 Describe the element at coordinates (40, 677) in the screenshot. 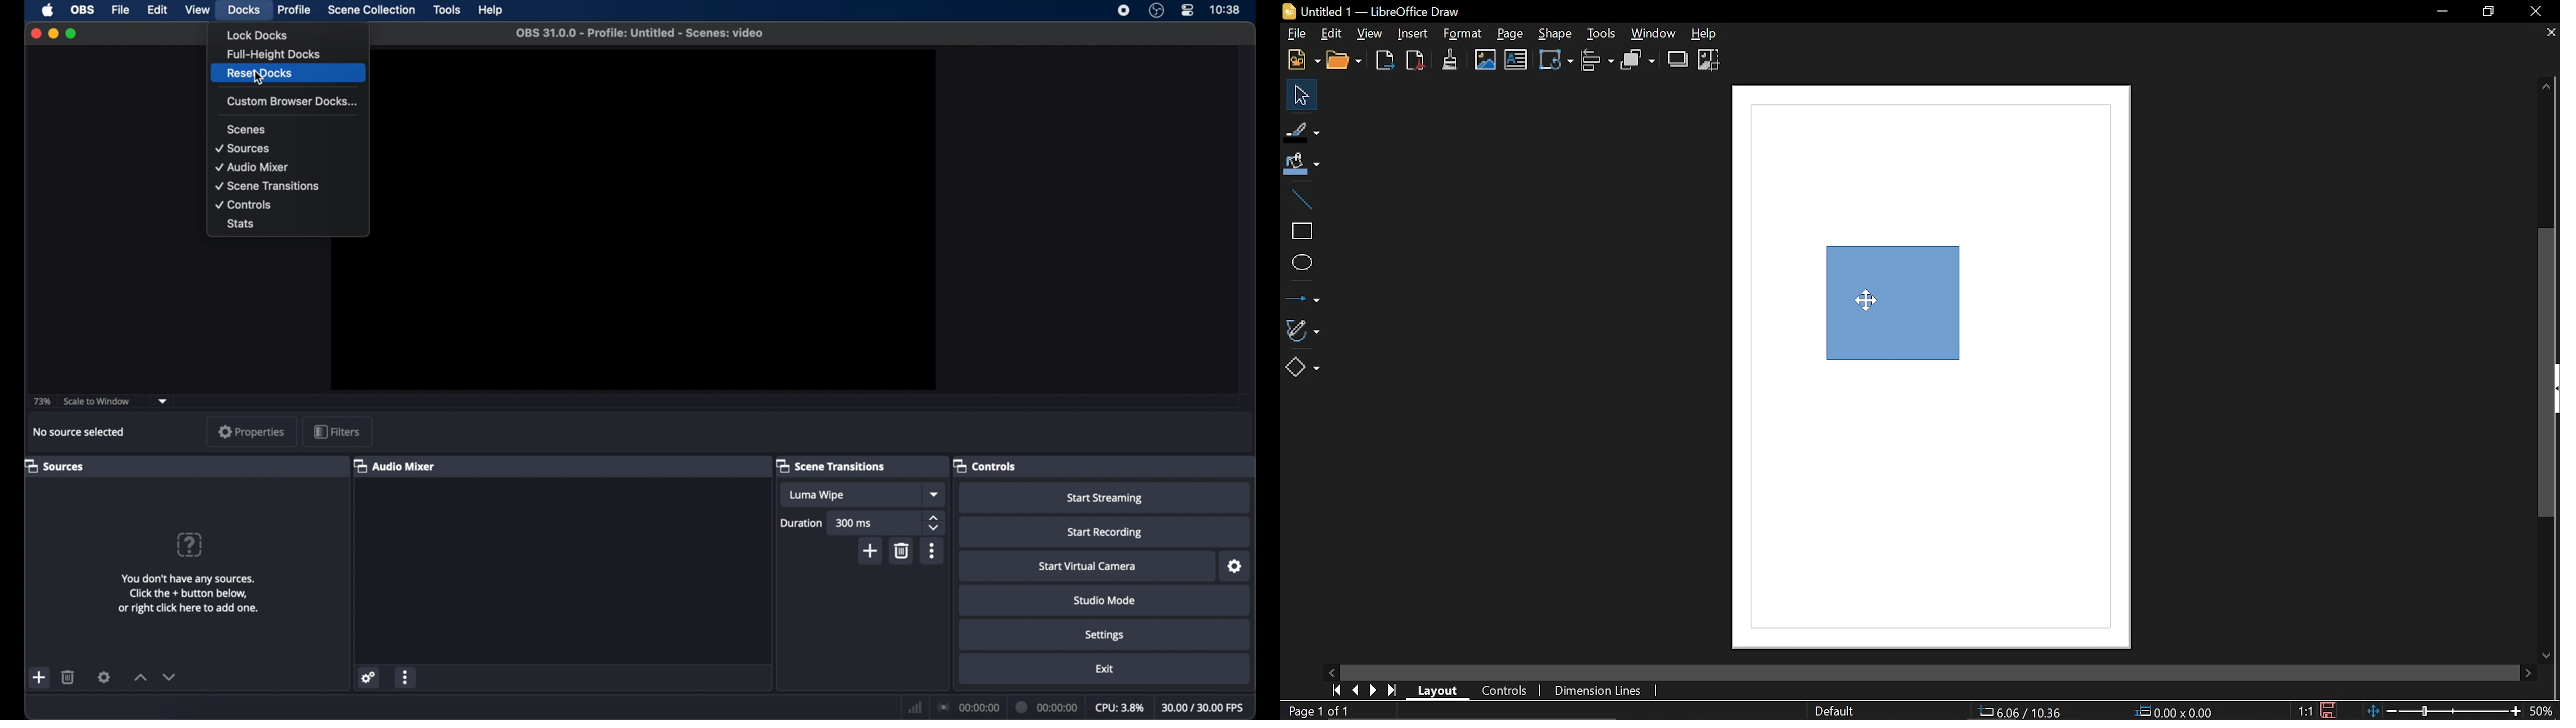

I see `add` at that location.